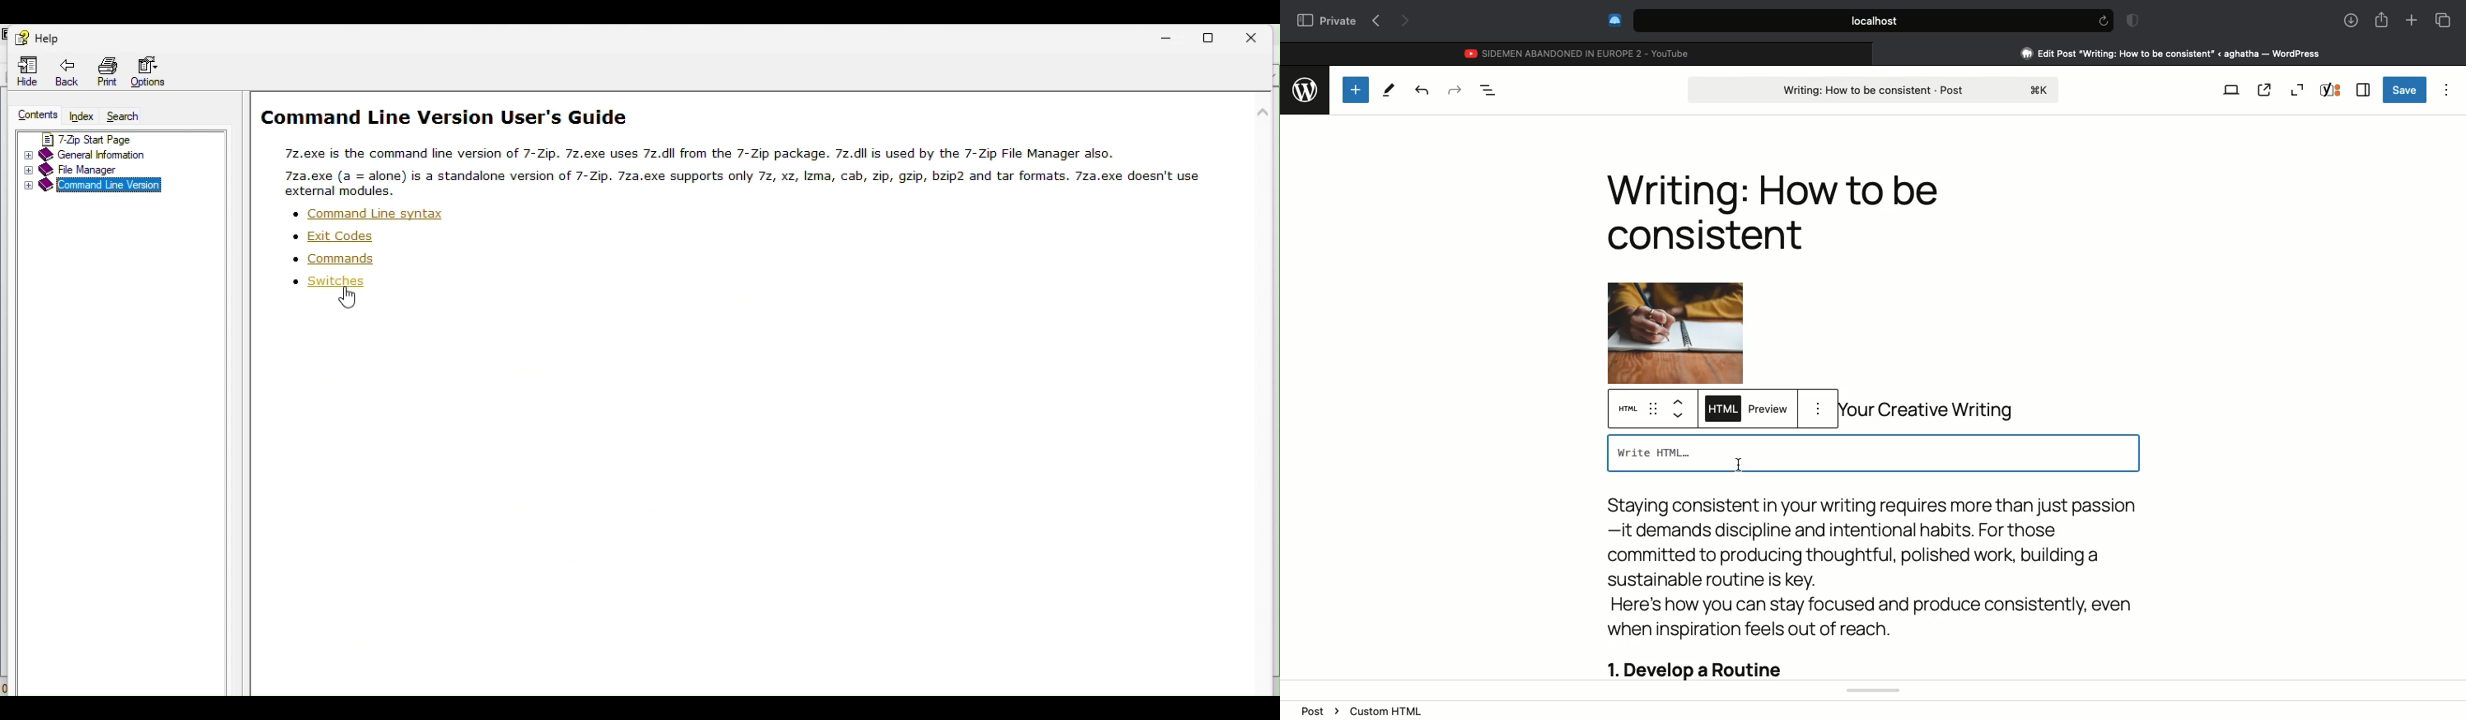 This screenshot has height=728, width=2492. Describe the element at coordinates (1220, 37) in the screenshot. I see `Restore` at that location.